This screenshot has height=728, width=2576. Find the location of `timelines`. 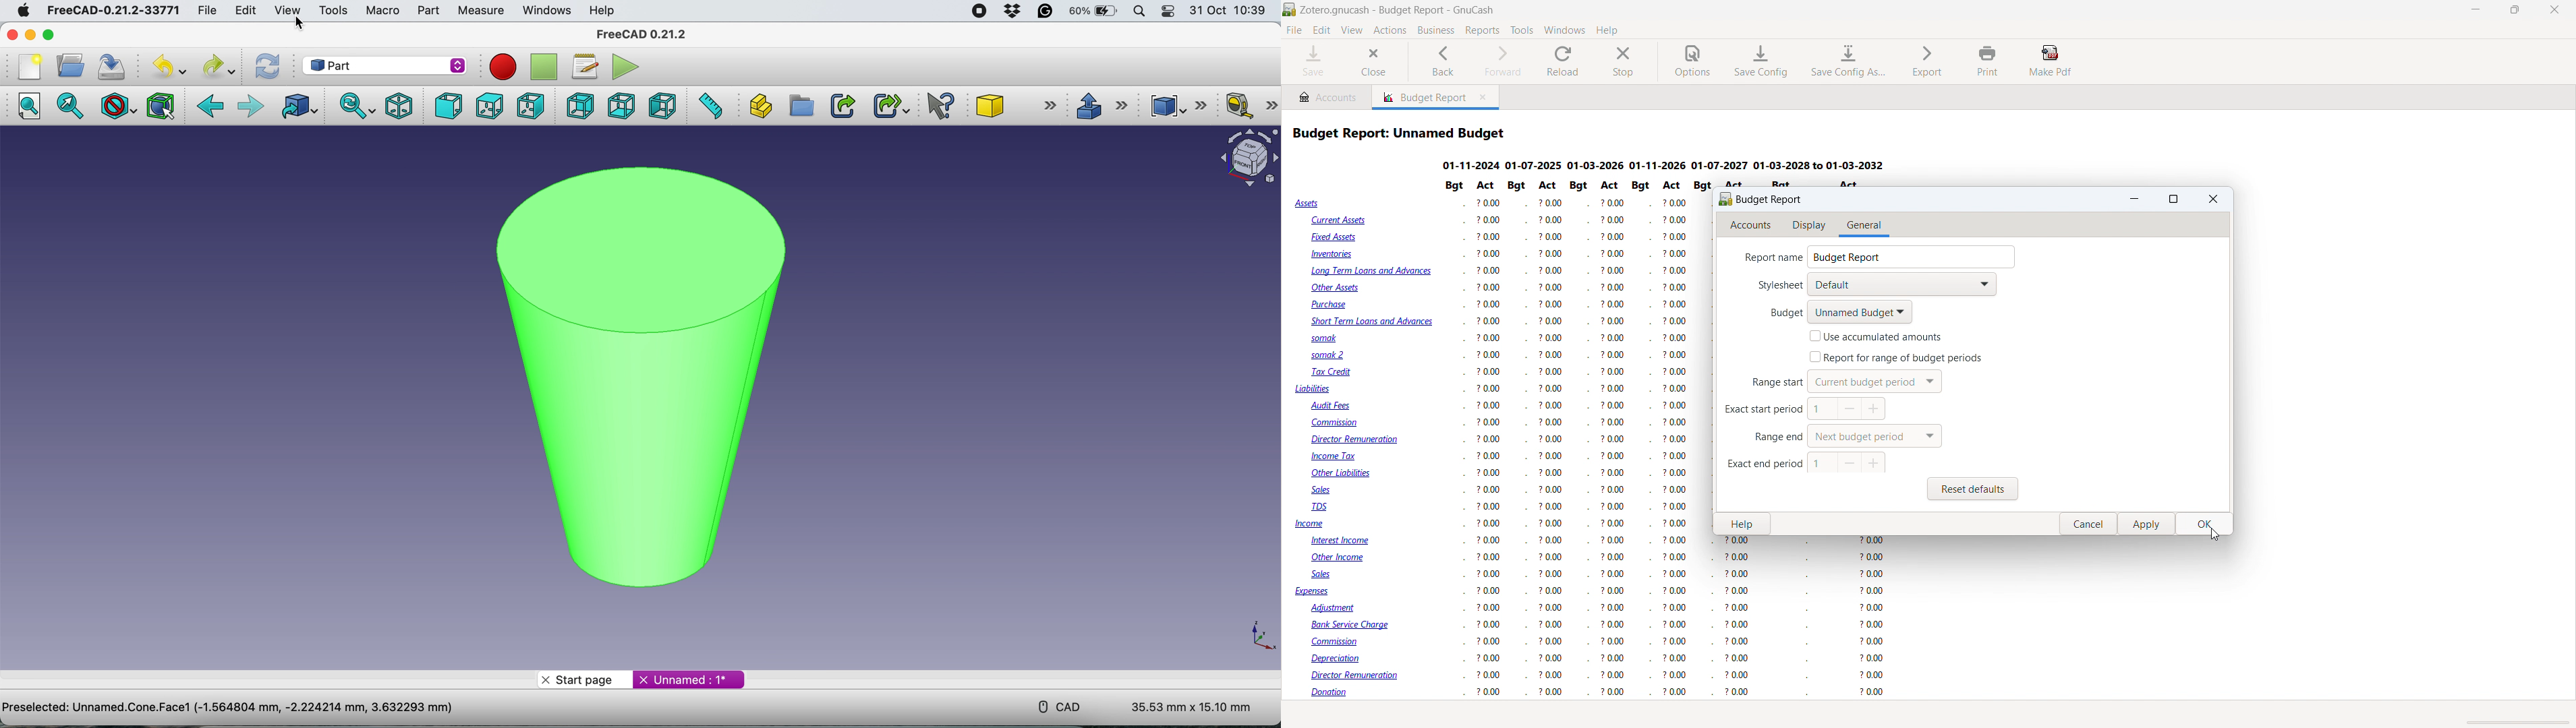

timelines is located at coordinates (1667, 164).